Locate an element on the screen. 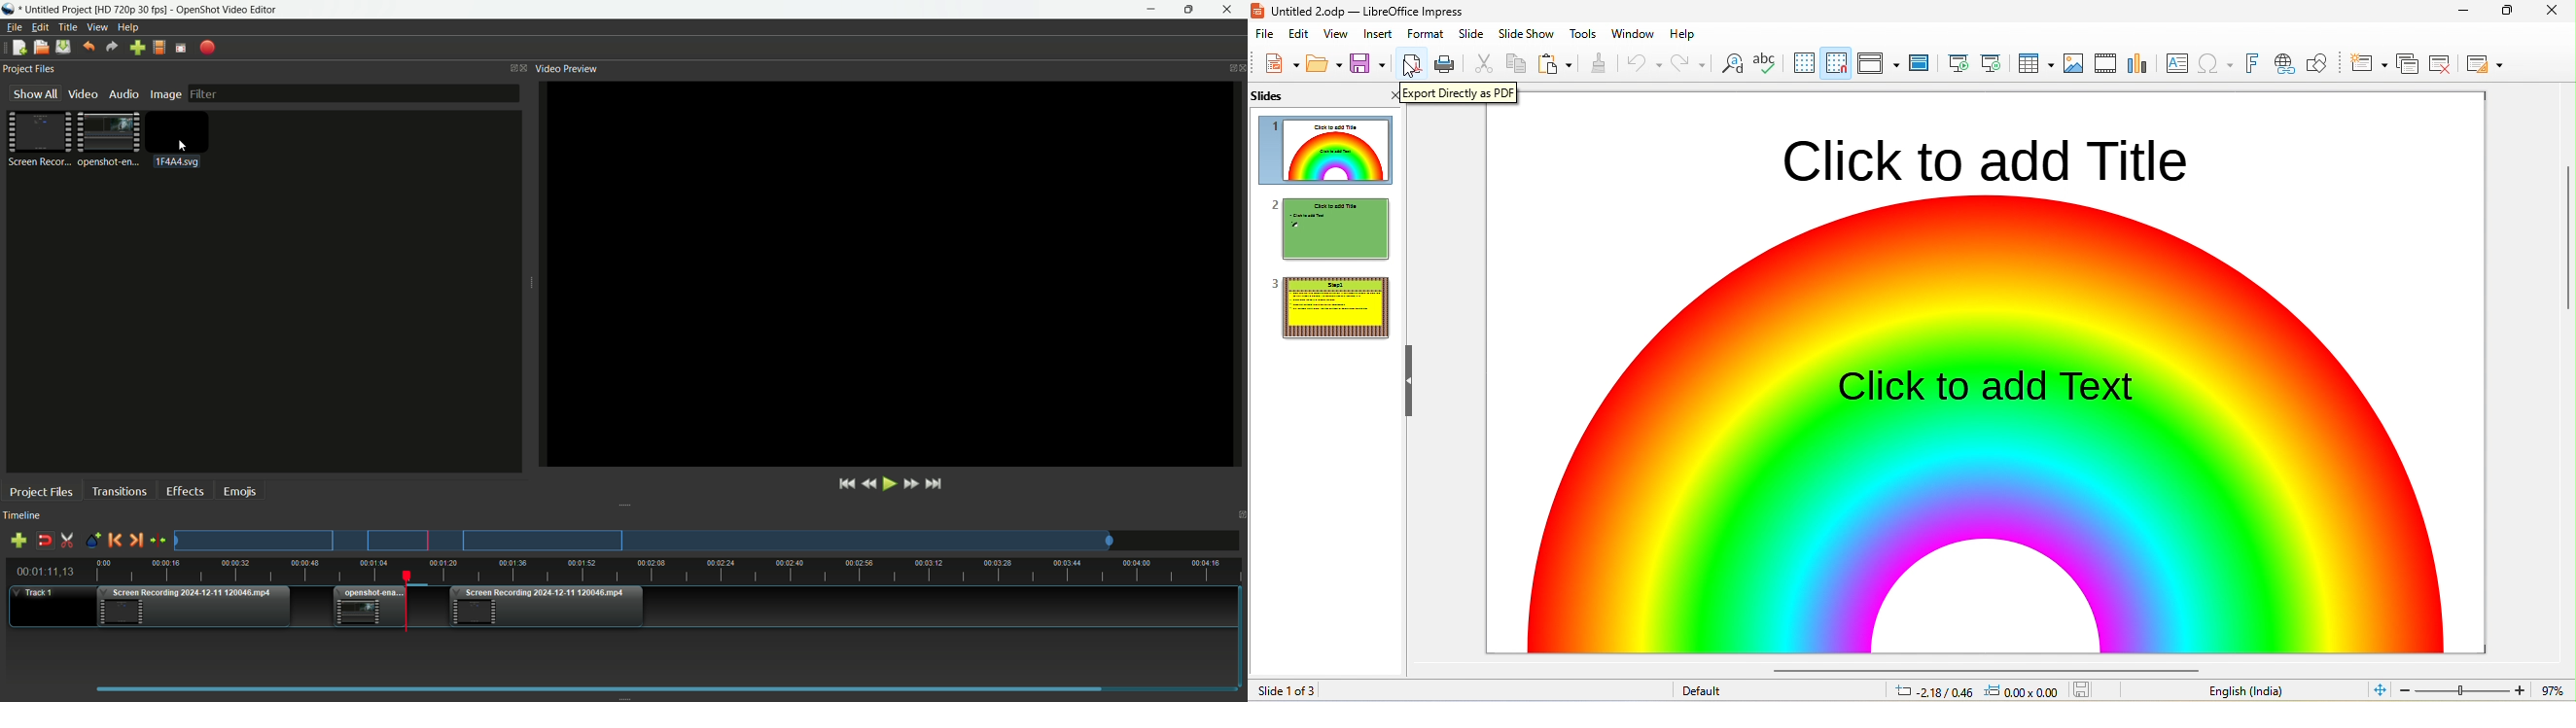 This screenshot has width=2576, height=728. Profile is located at coordinates (158, 49).